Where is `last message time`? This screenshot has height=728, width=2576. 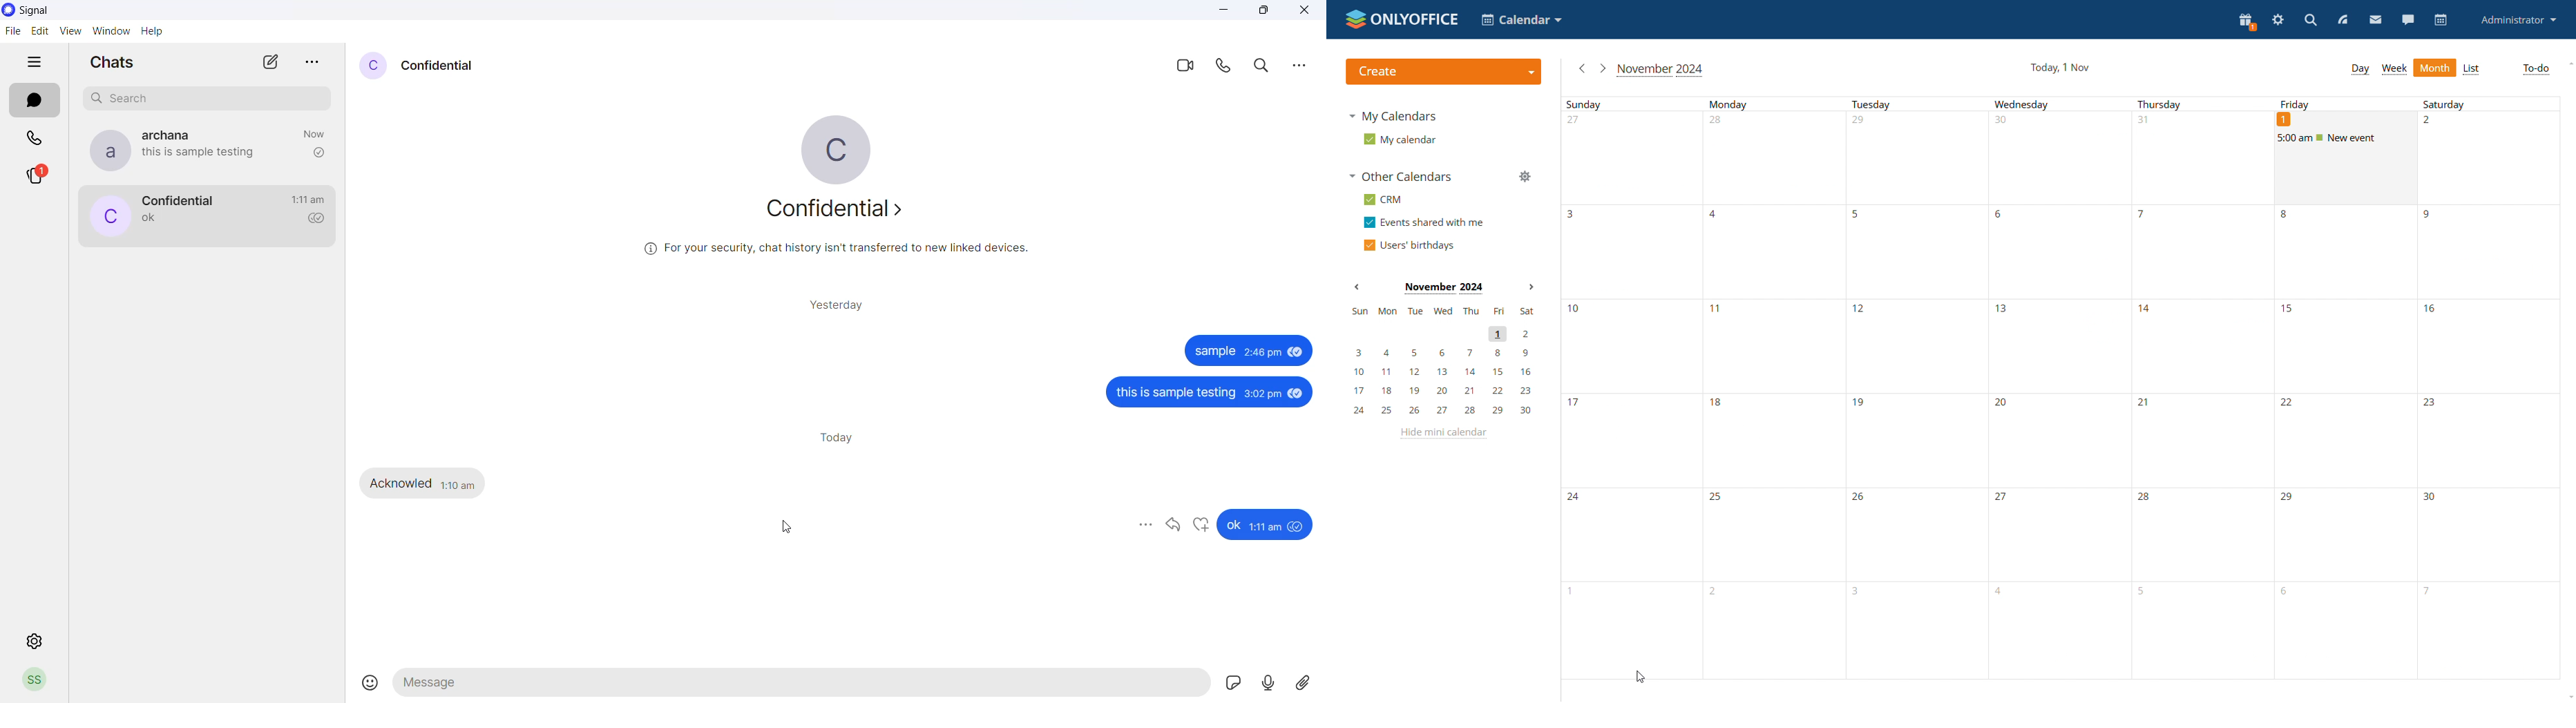 last message time is located at coordinates (308, 200).